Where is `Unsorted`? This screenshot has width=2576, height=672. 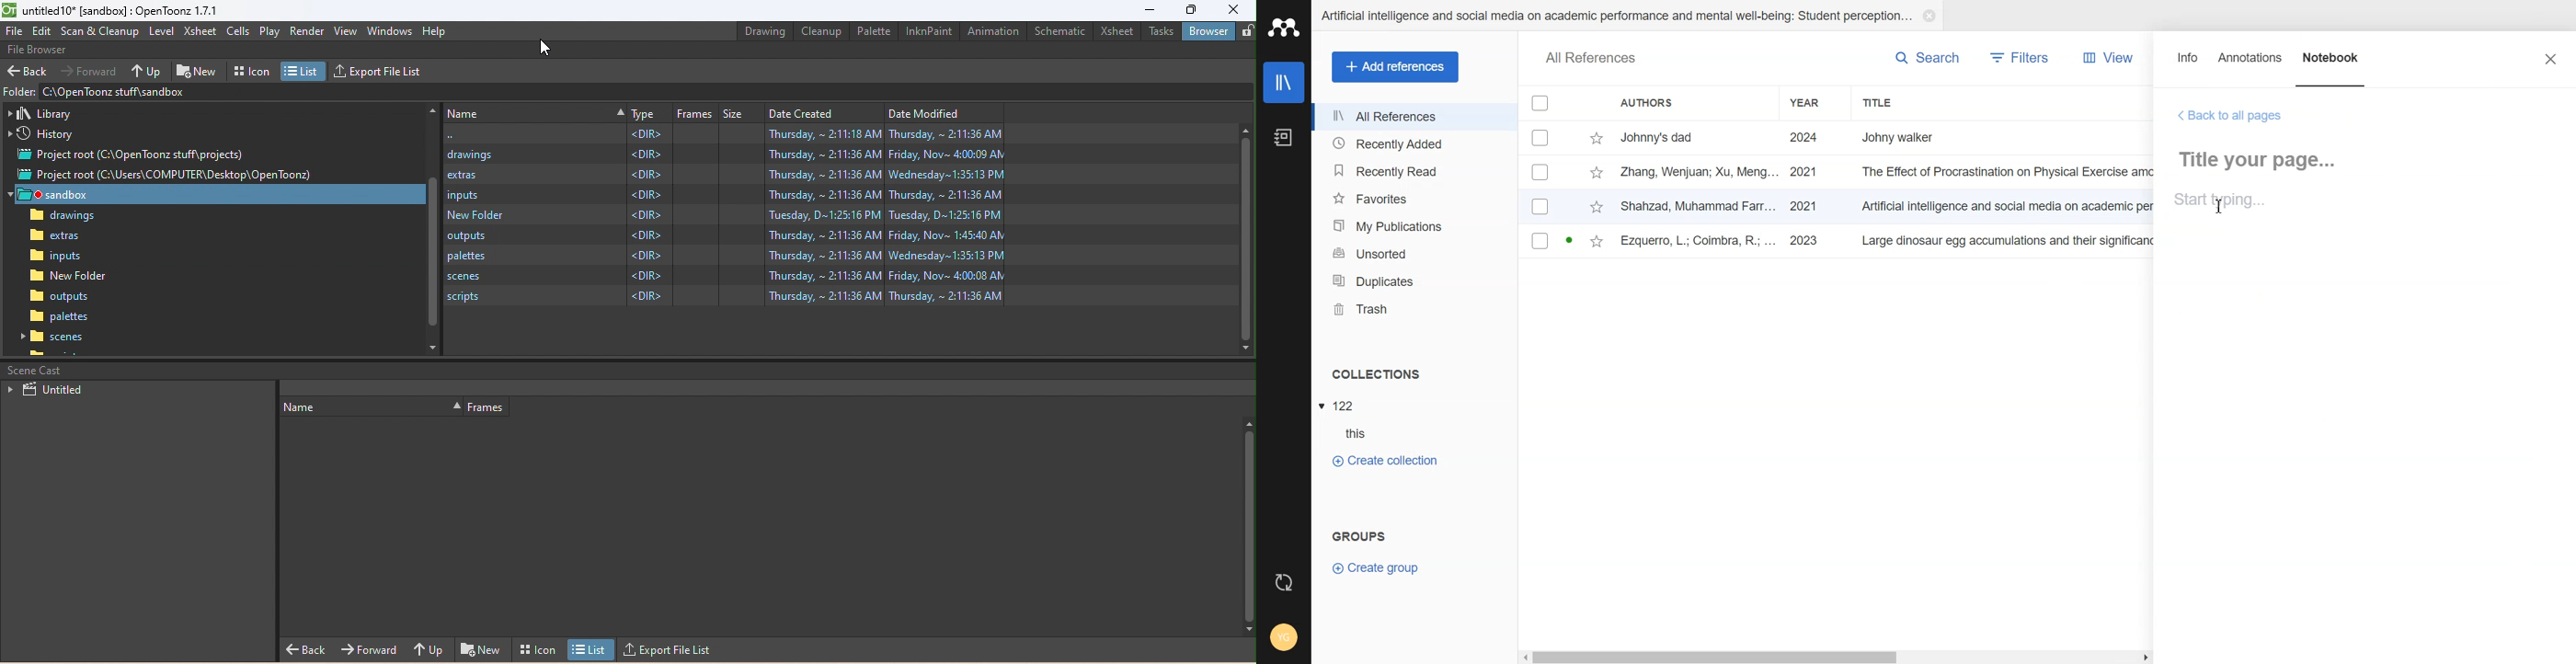 Unsorted is located at coordinates (1414, 253).